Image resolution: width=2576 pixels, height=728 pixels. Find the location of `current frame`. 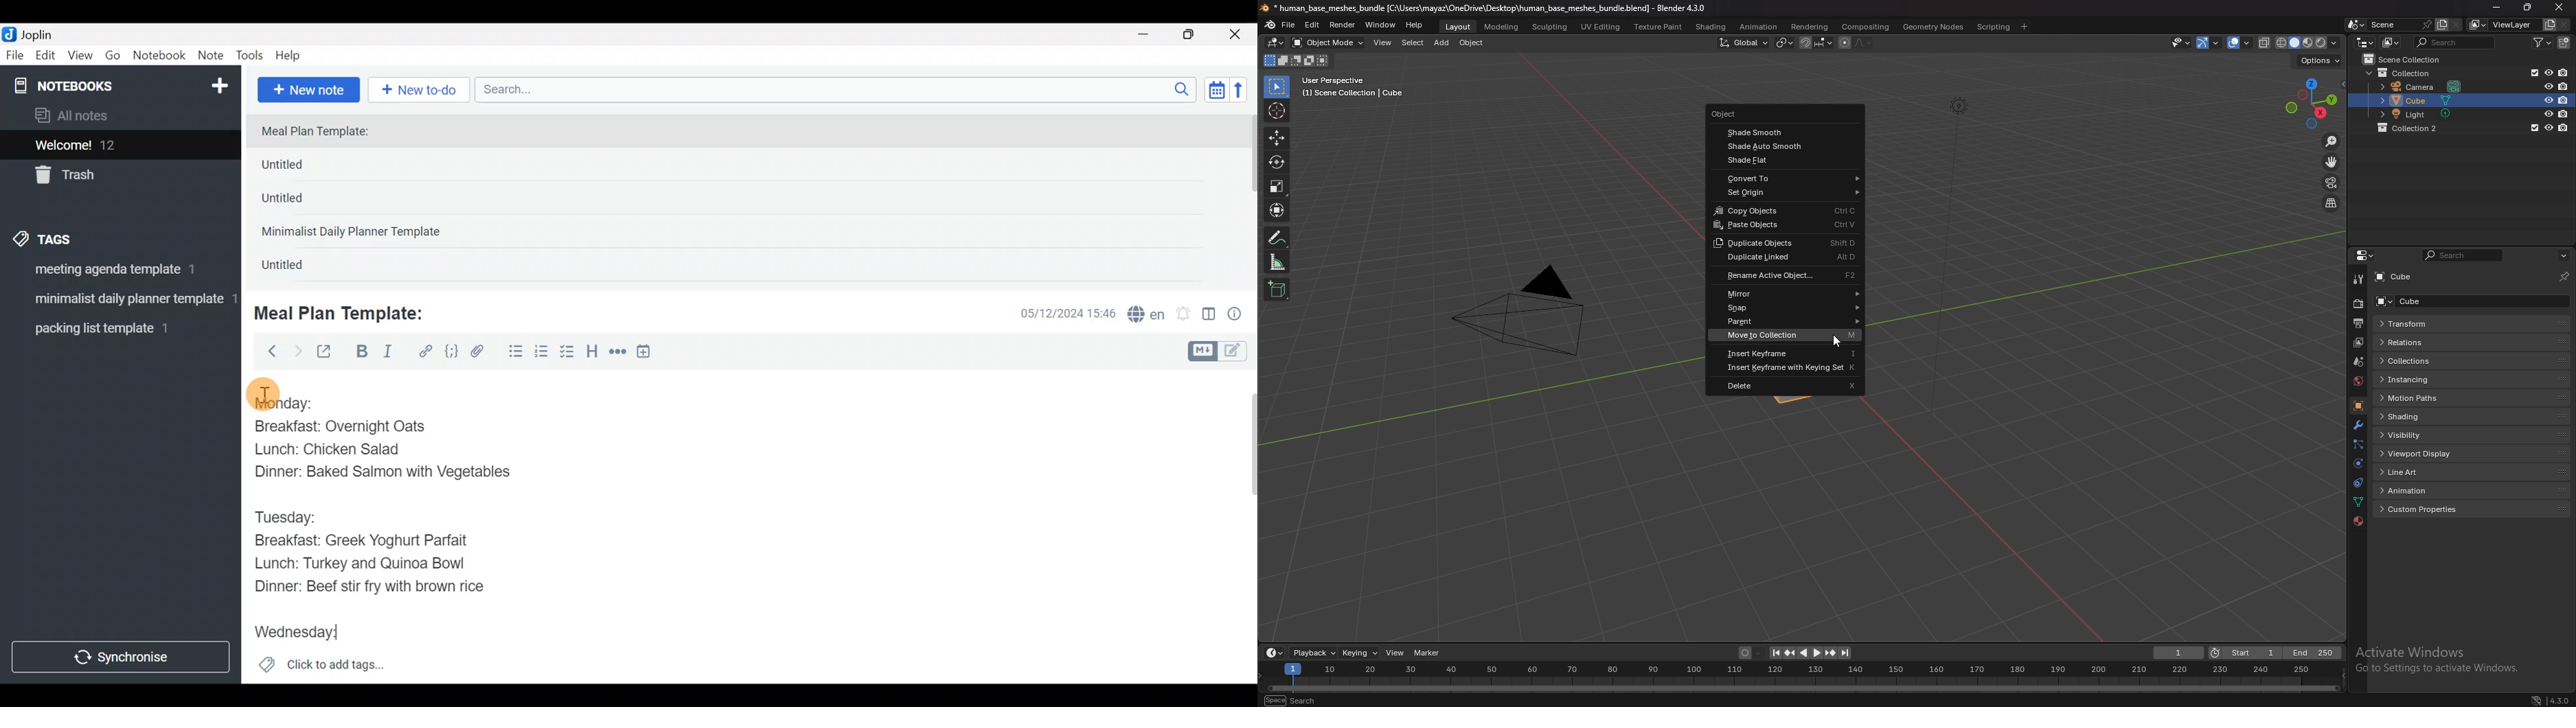

current frame is located at coordinates (2178, 653).